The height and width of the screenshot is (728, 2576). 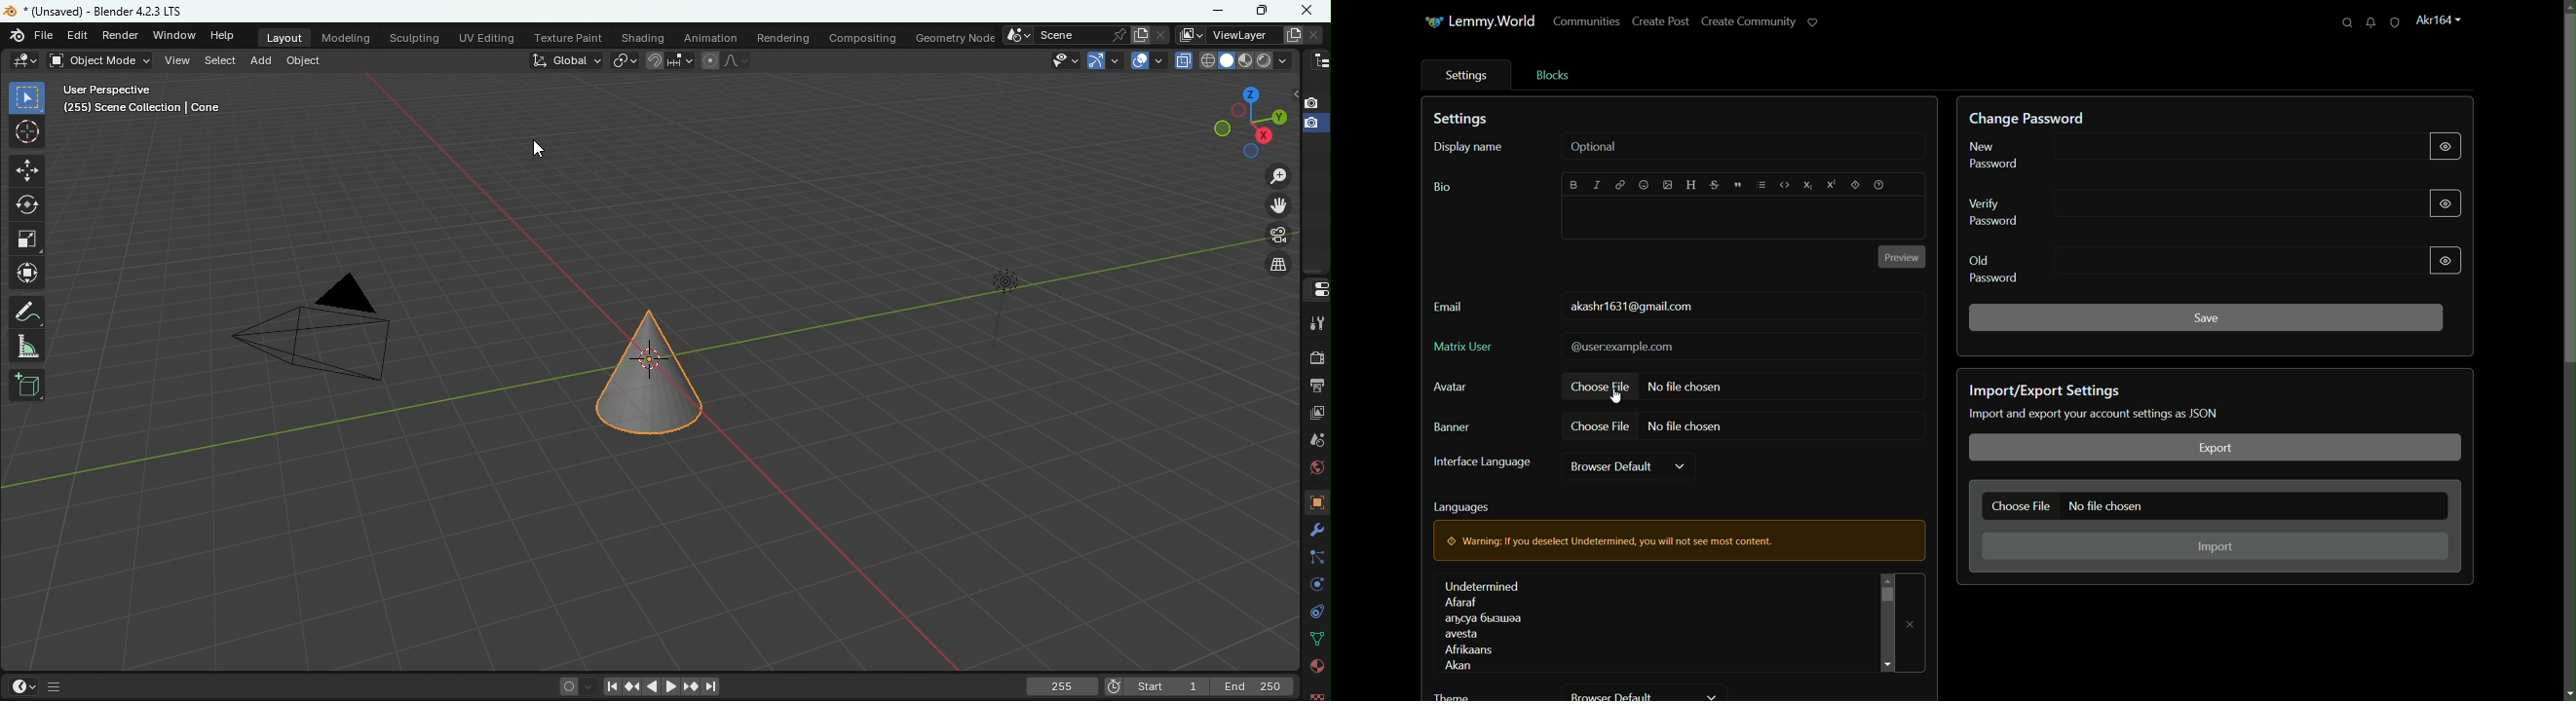 I want to click on Selectability and visibility, so click(x=1063, y=60).